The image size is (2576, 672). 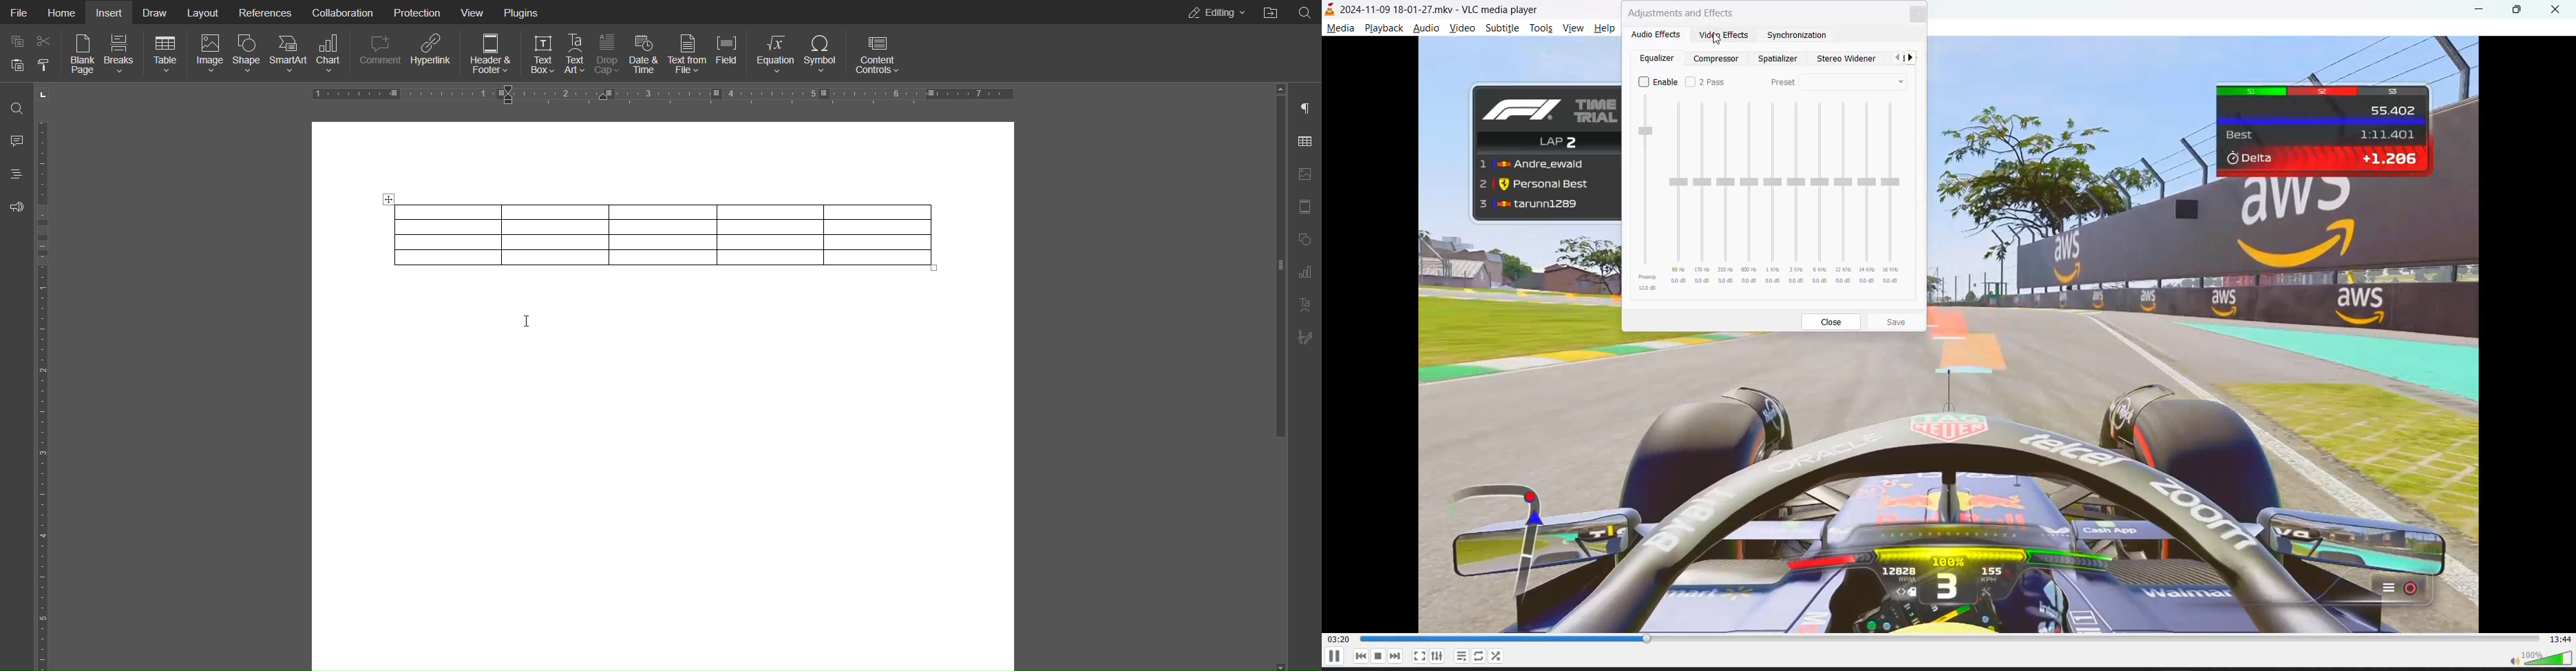 I want to click on loop, so click(x=1496, y=657).